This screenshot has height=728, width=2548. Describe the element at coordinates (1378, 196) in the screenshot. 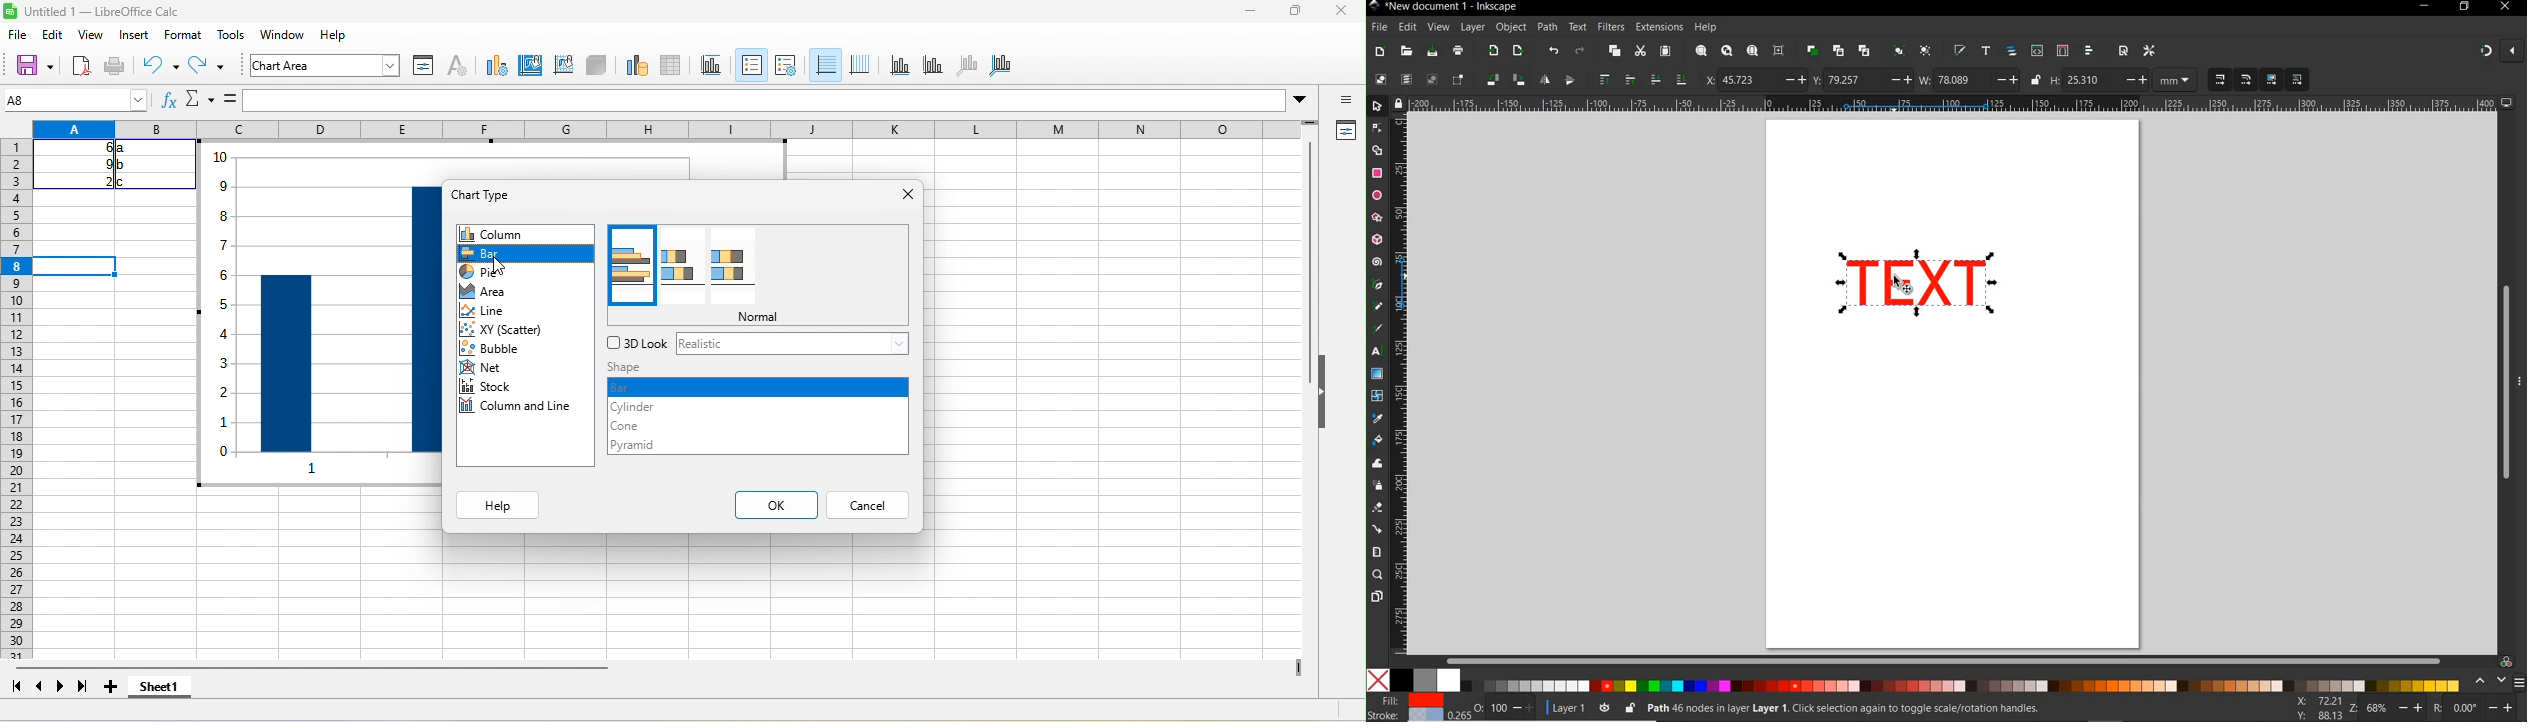

I see `ELLIPSE TOOL` at that location.